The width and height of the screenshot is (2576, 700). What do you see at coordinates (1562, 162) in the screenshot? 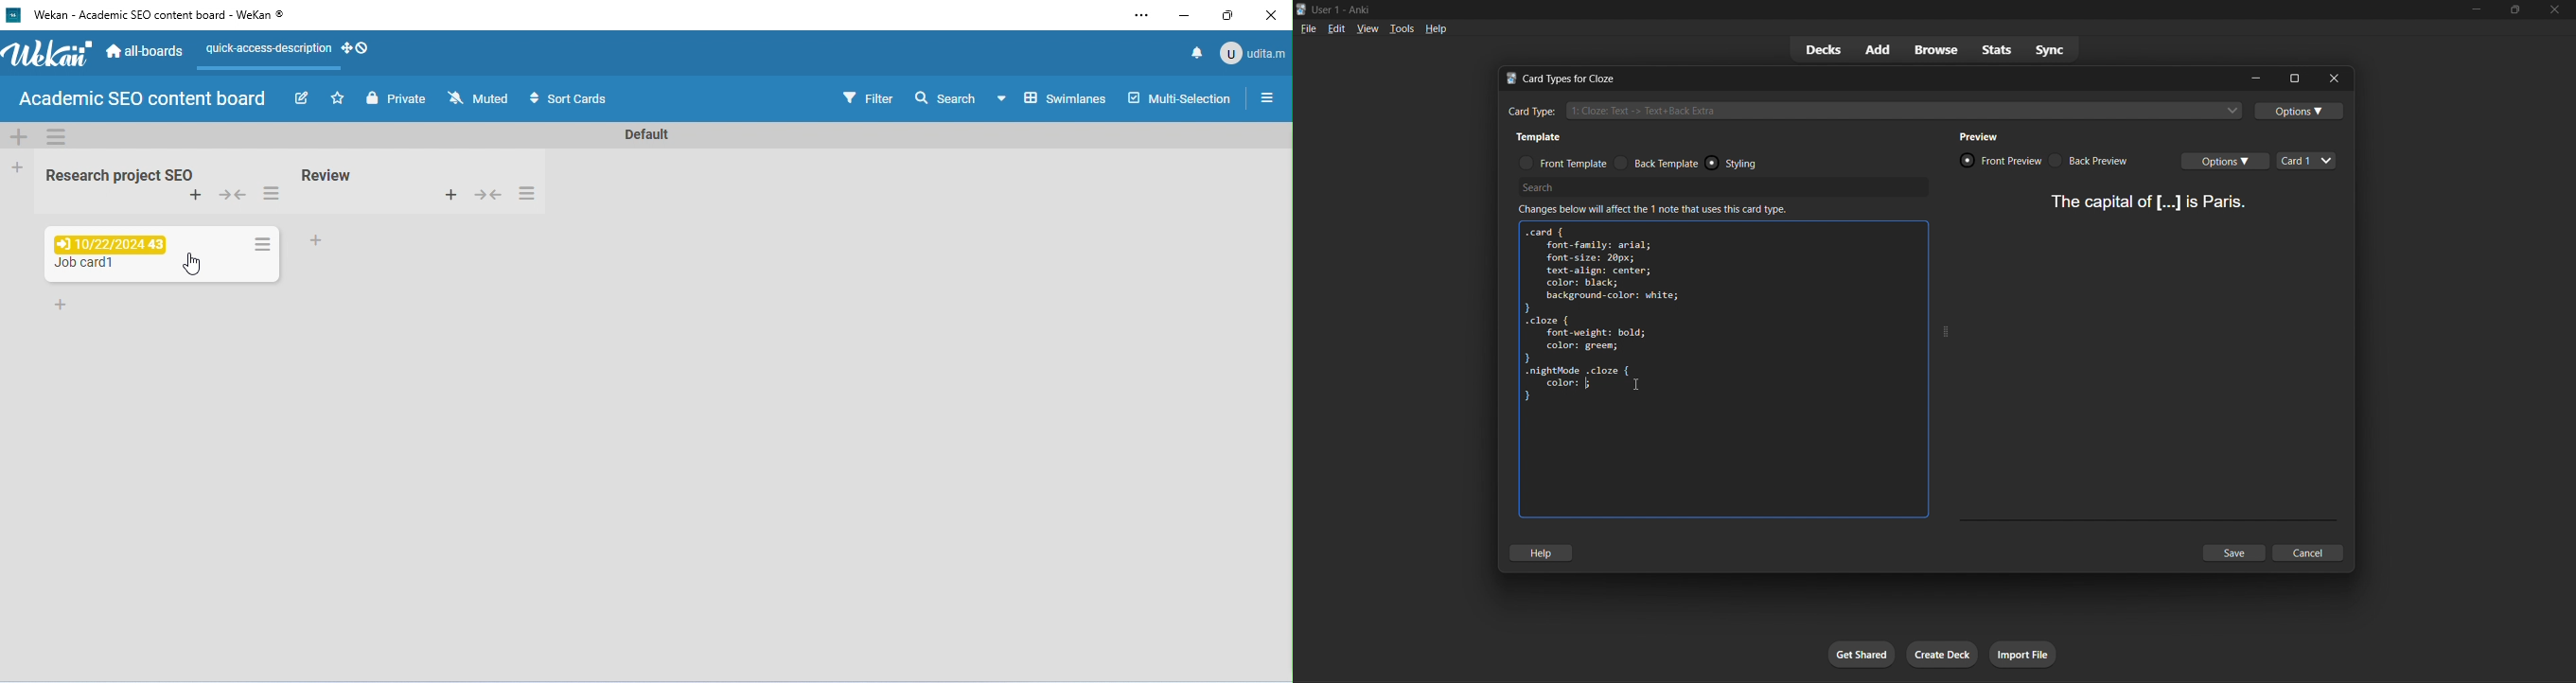
I see `front template radio button` at bounding box center [1562, 162].